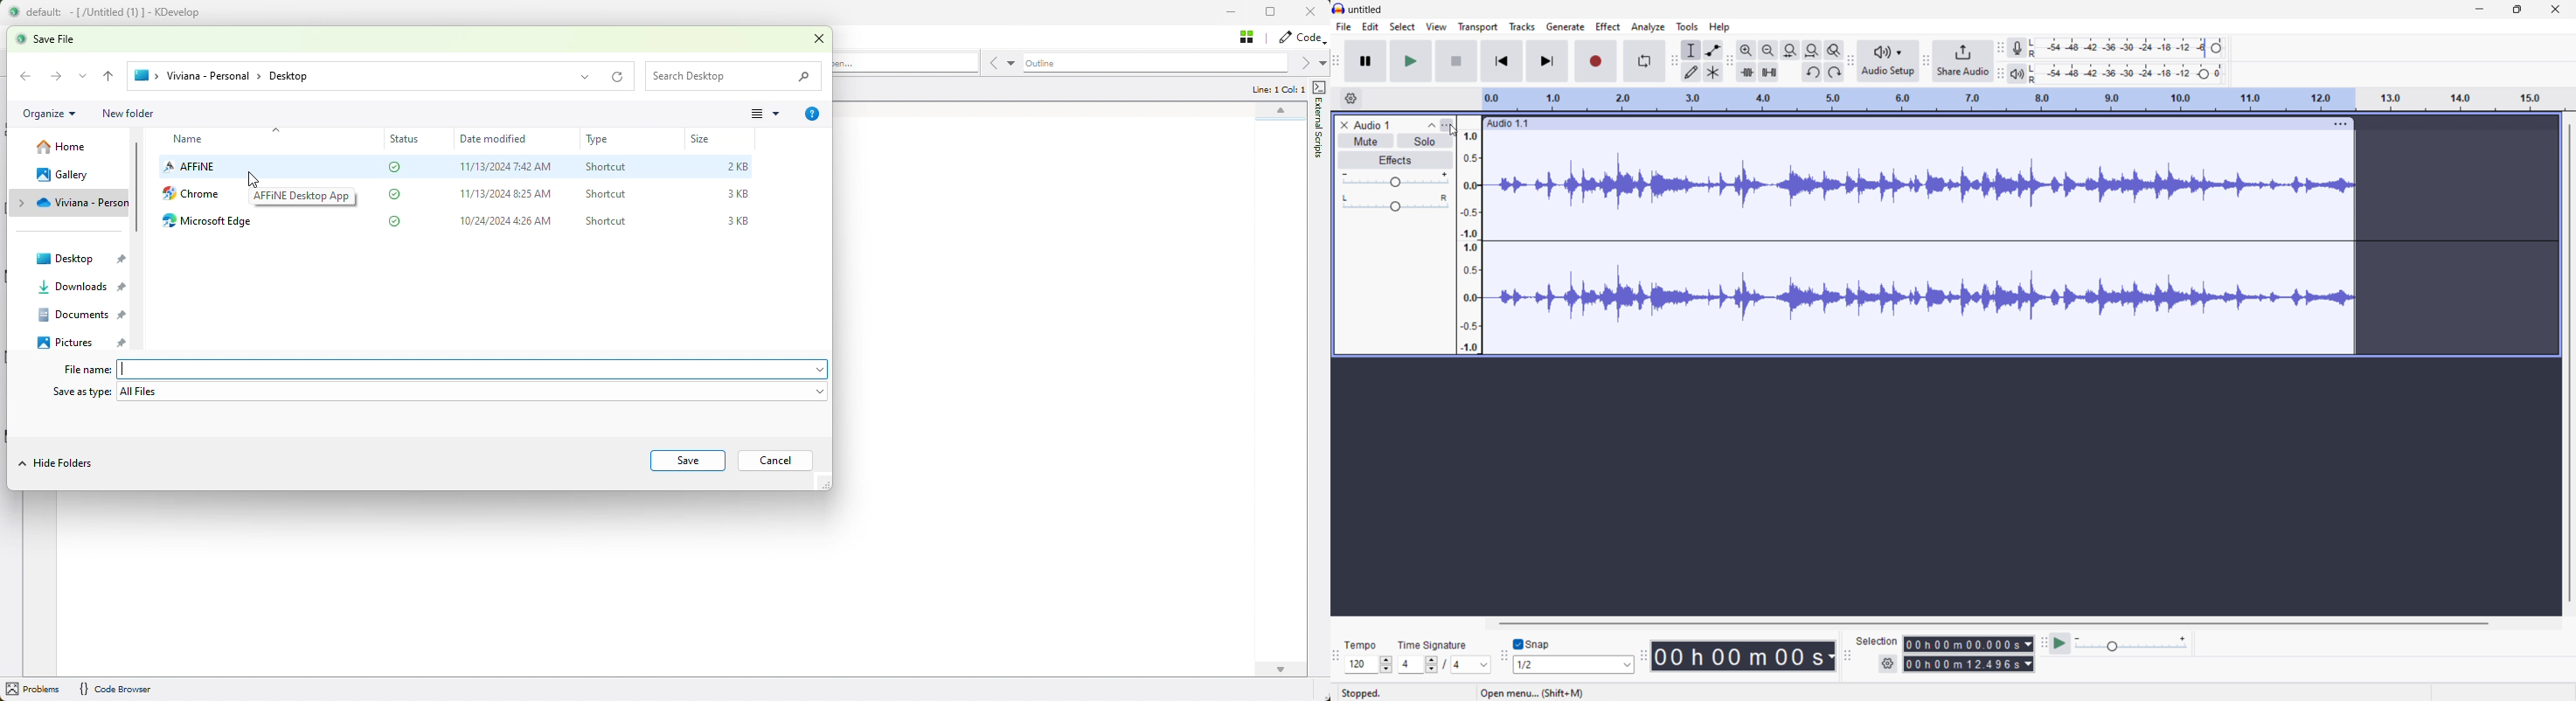  Describe the element at coordinates (708, 139) in the screenshot. I see `size` at that location.